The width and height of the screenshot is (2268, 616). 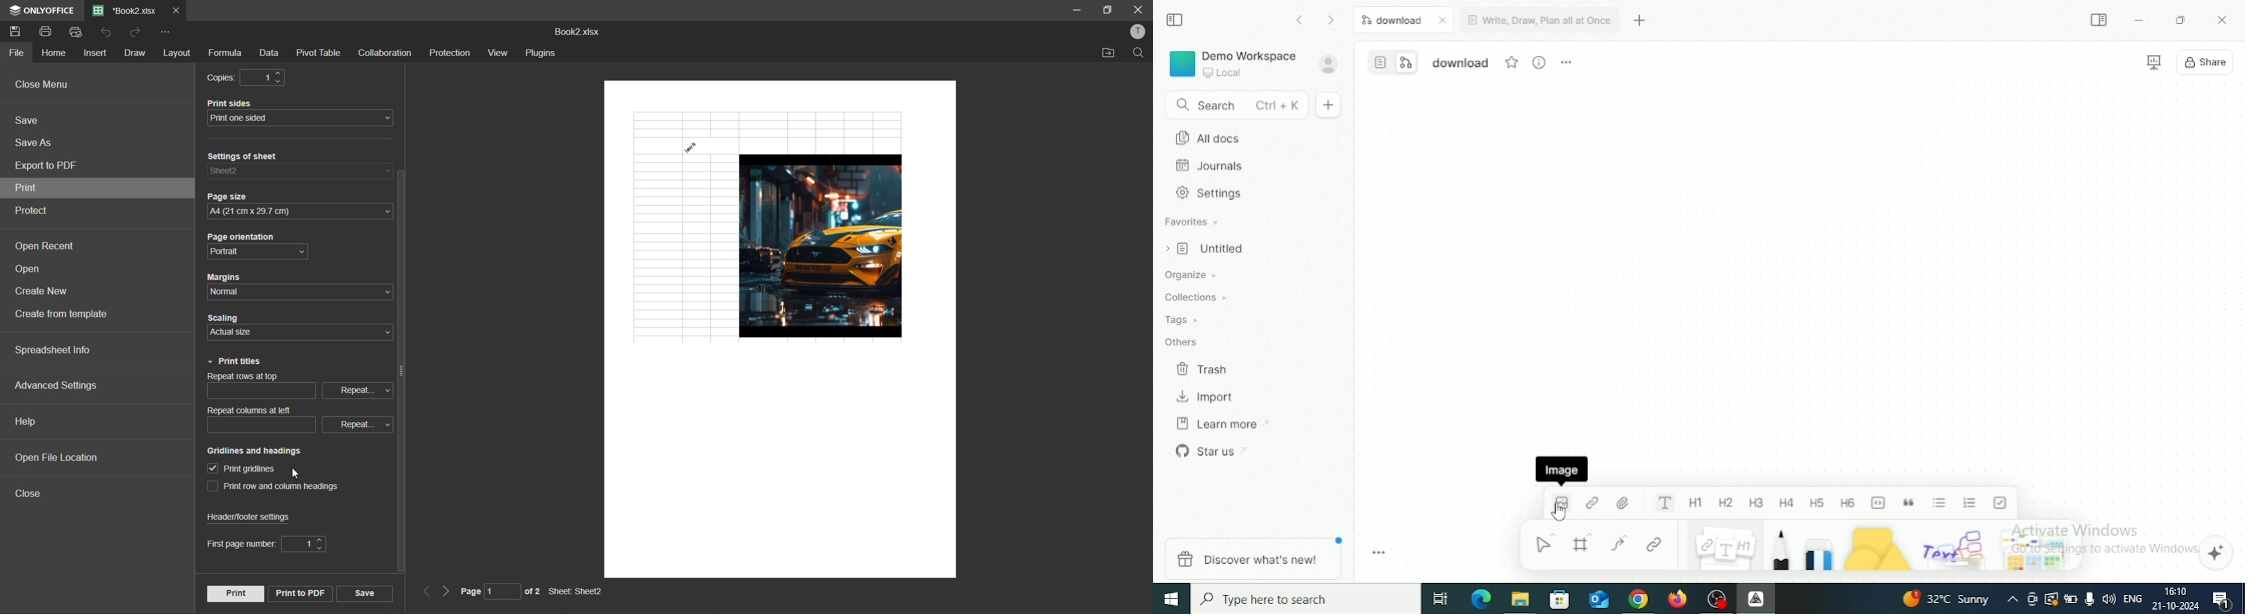 I want to click on Collapse sidebar, so click(x=1176, y=20).